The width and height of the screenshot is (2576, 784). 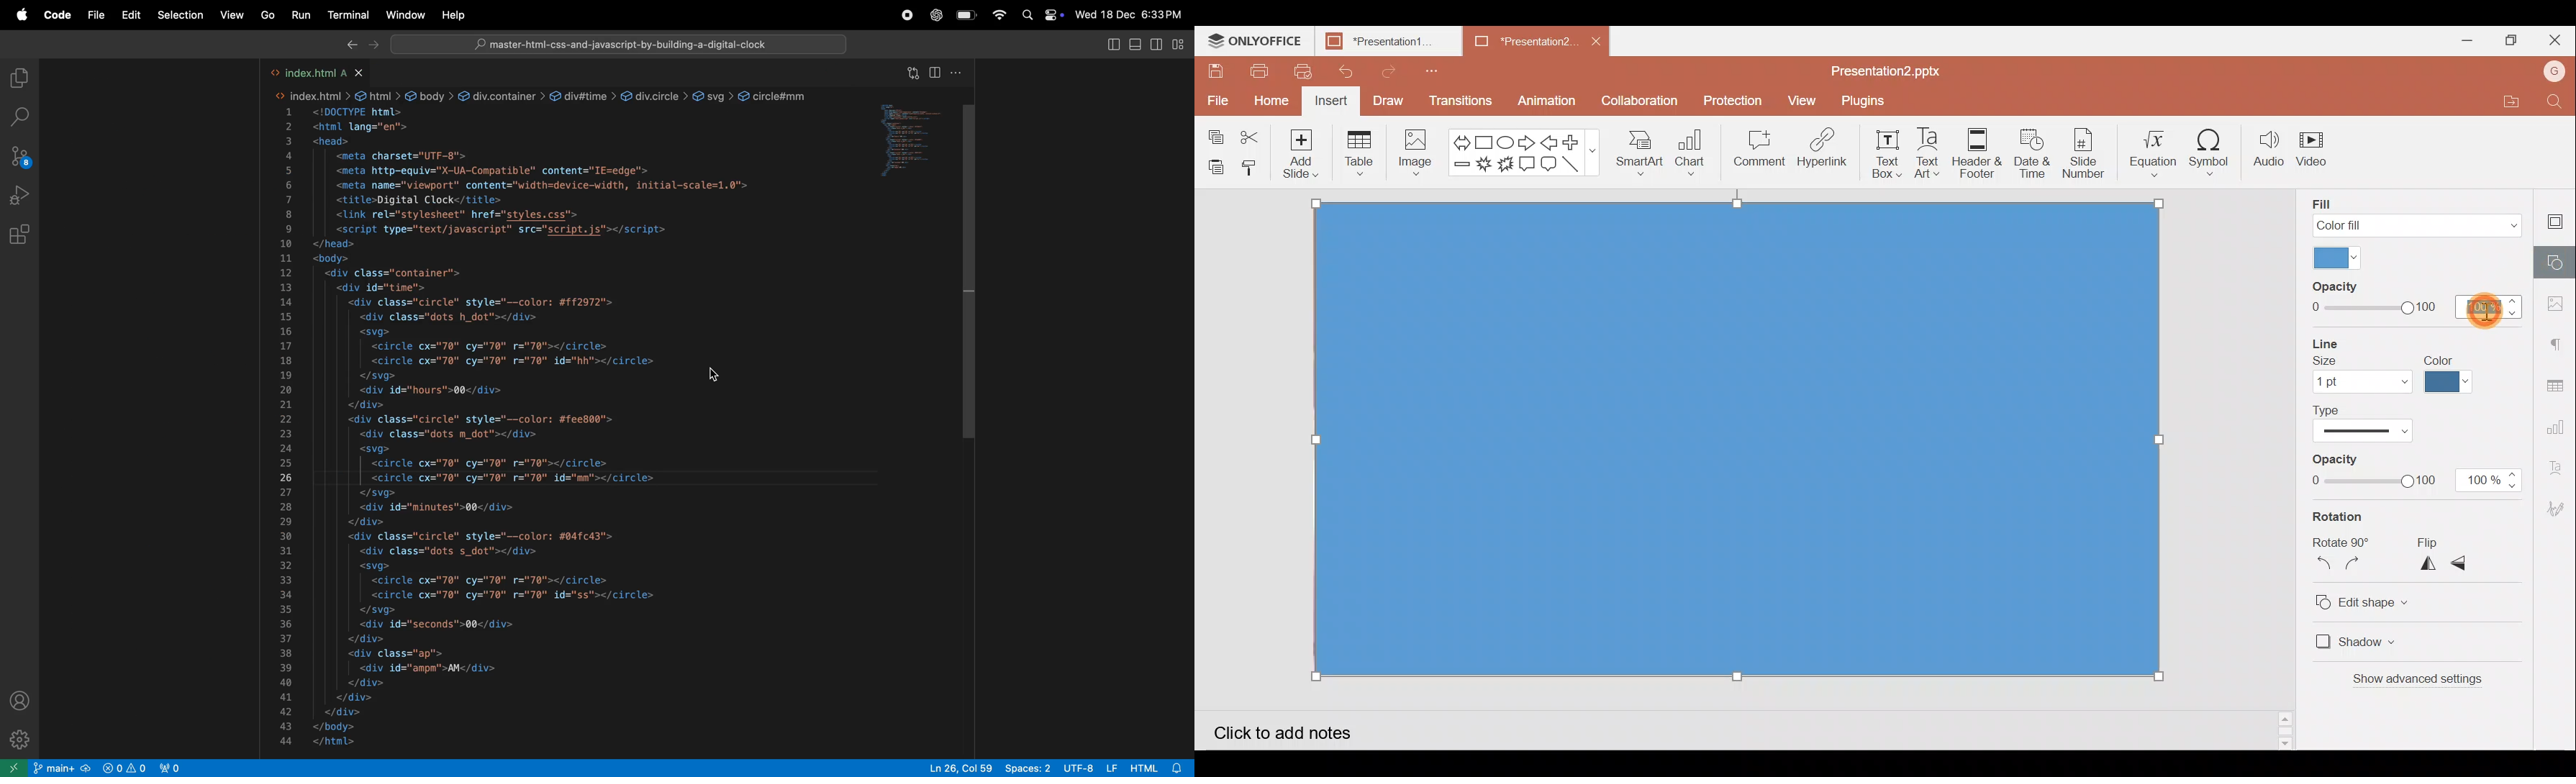 I want to click on Rectangular callout, so click(x=1528, y=164).